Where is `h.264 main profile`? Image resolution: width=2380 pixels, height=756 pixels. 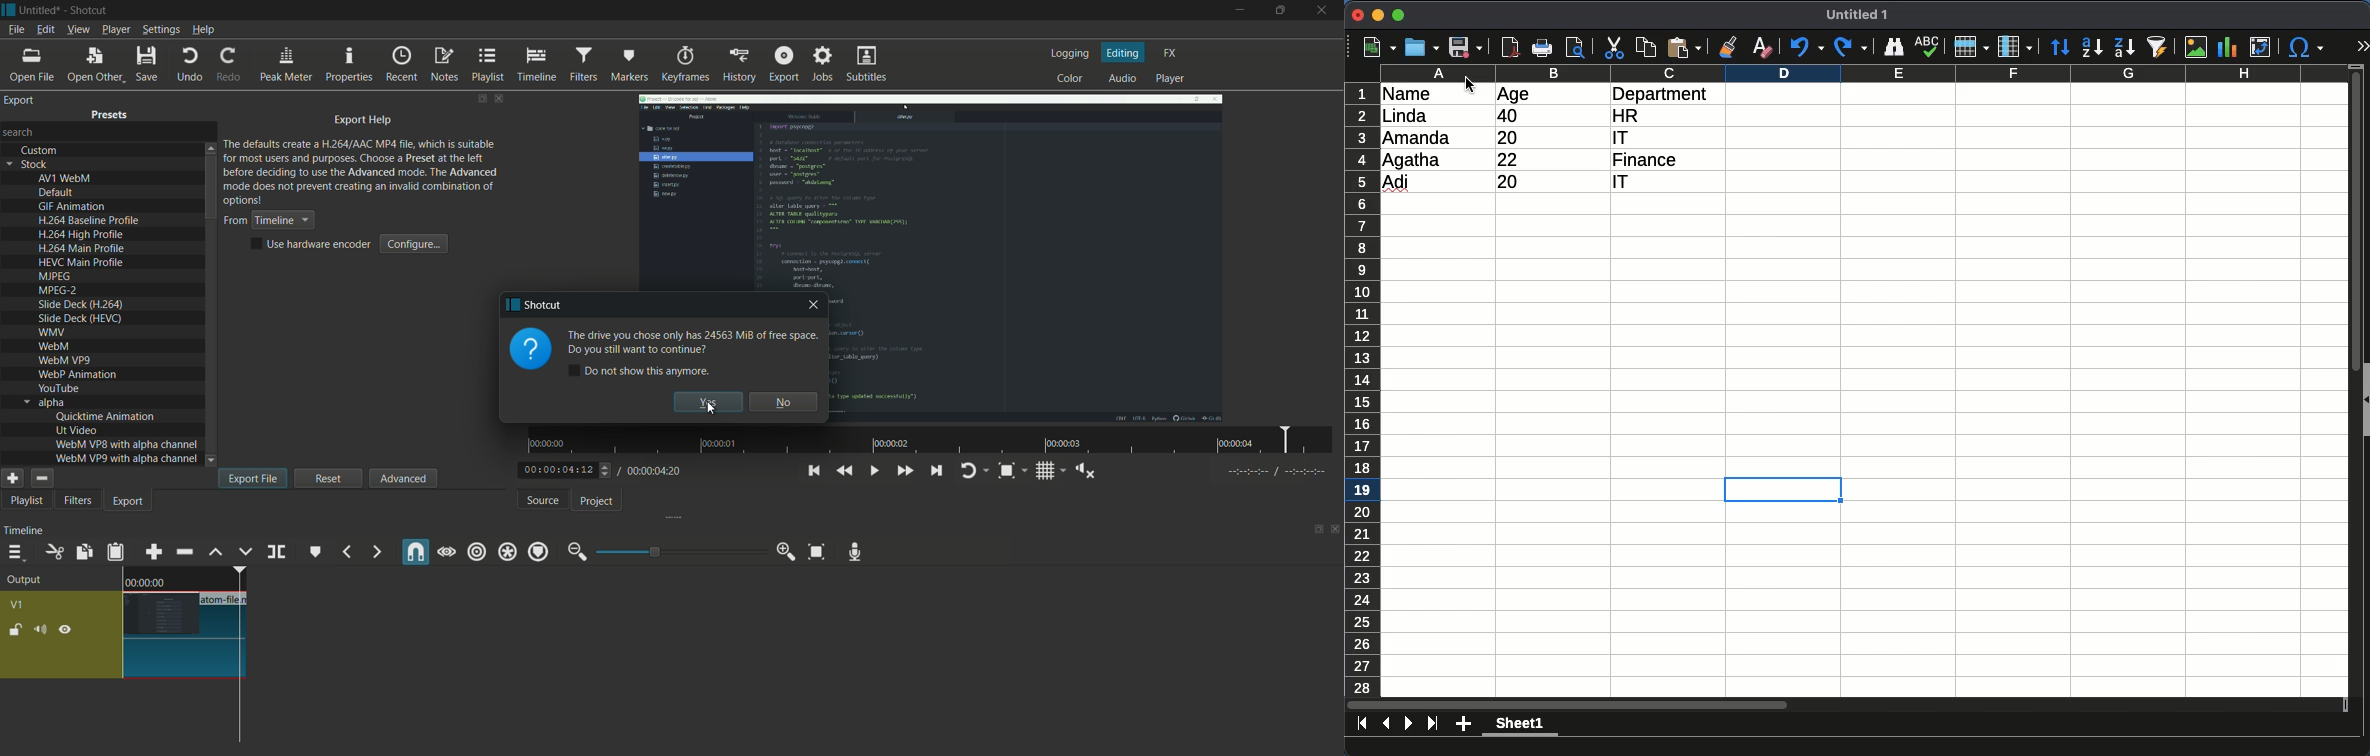 h.264 main profile is located at coordinates (81, 249).